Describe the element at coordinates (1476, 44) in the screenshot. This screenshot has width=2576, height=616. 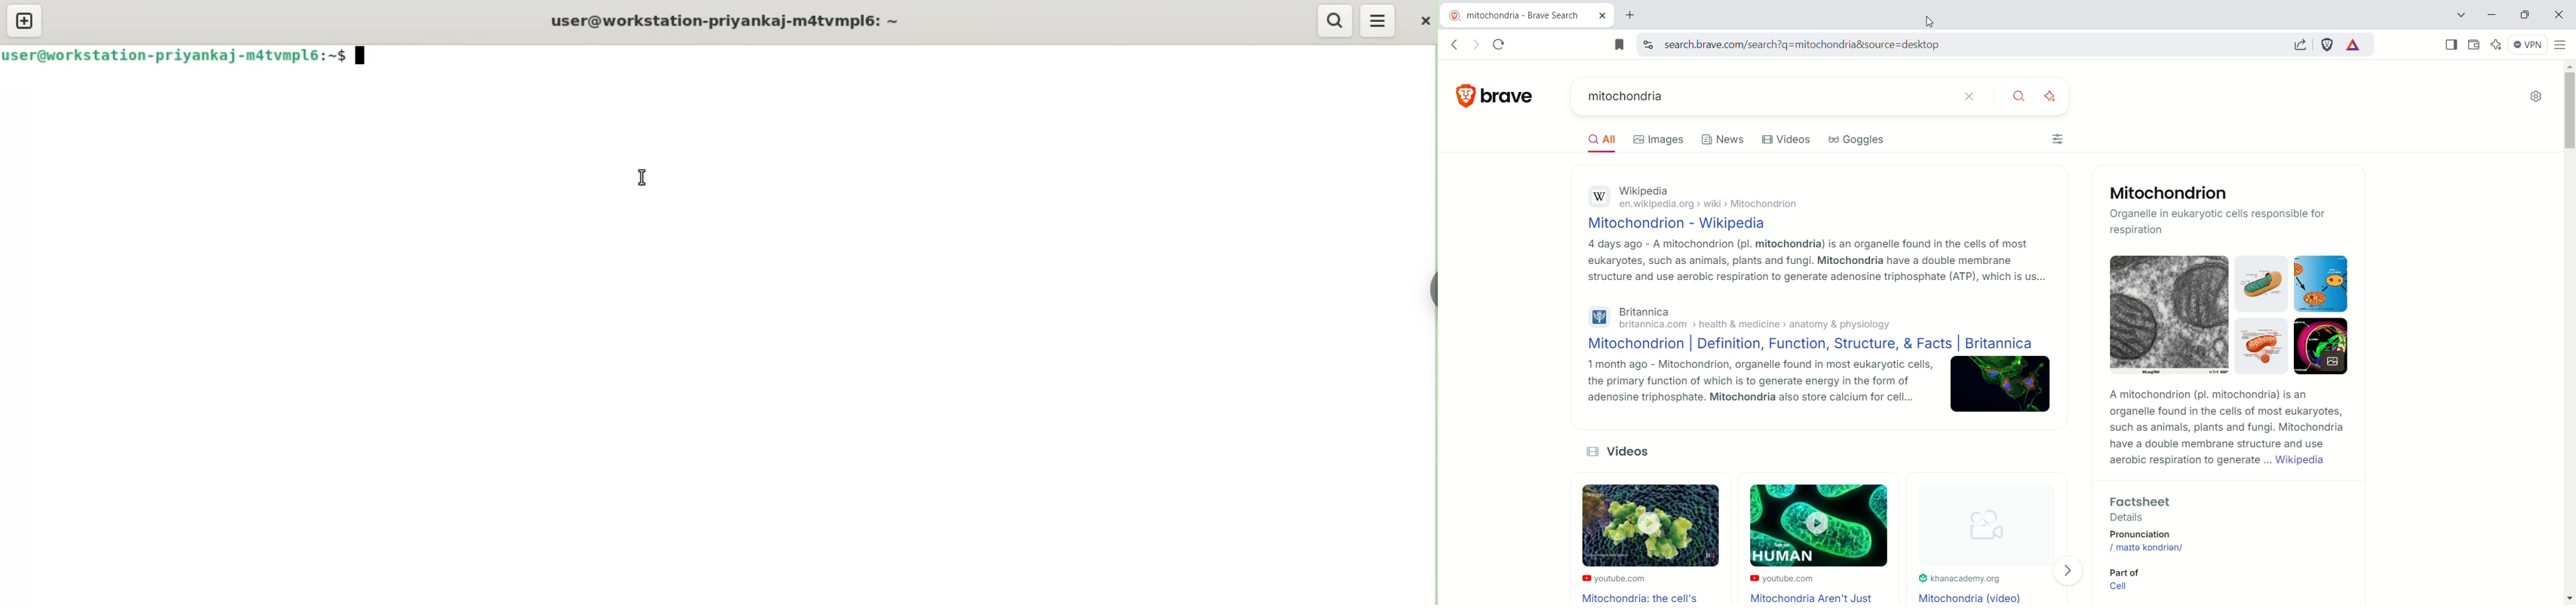
I see `go forward` at that location.